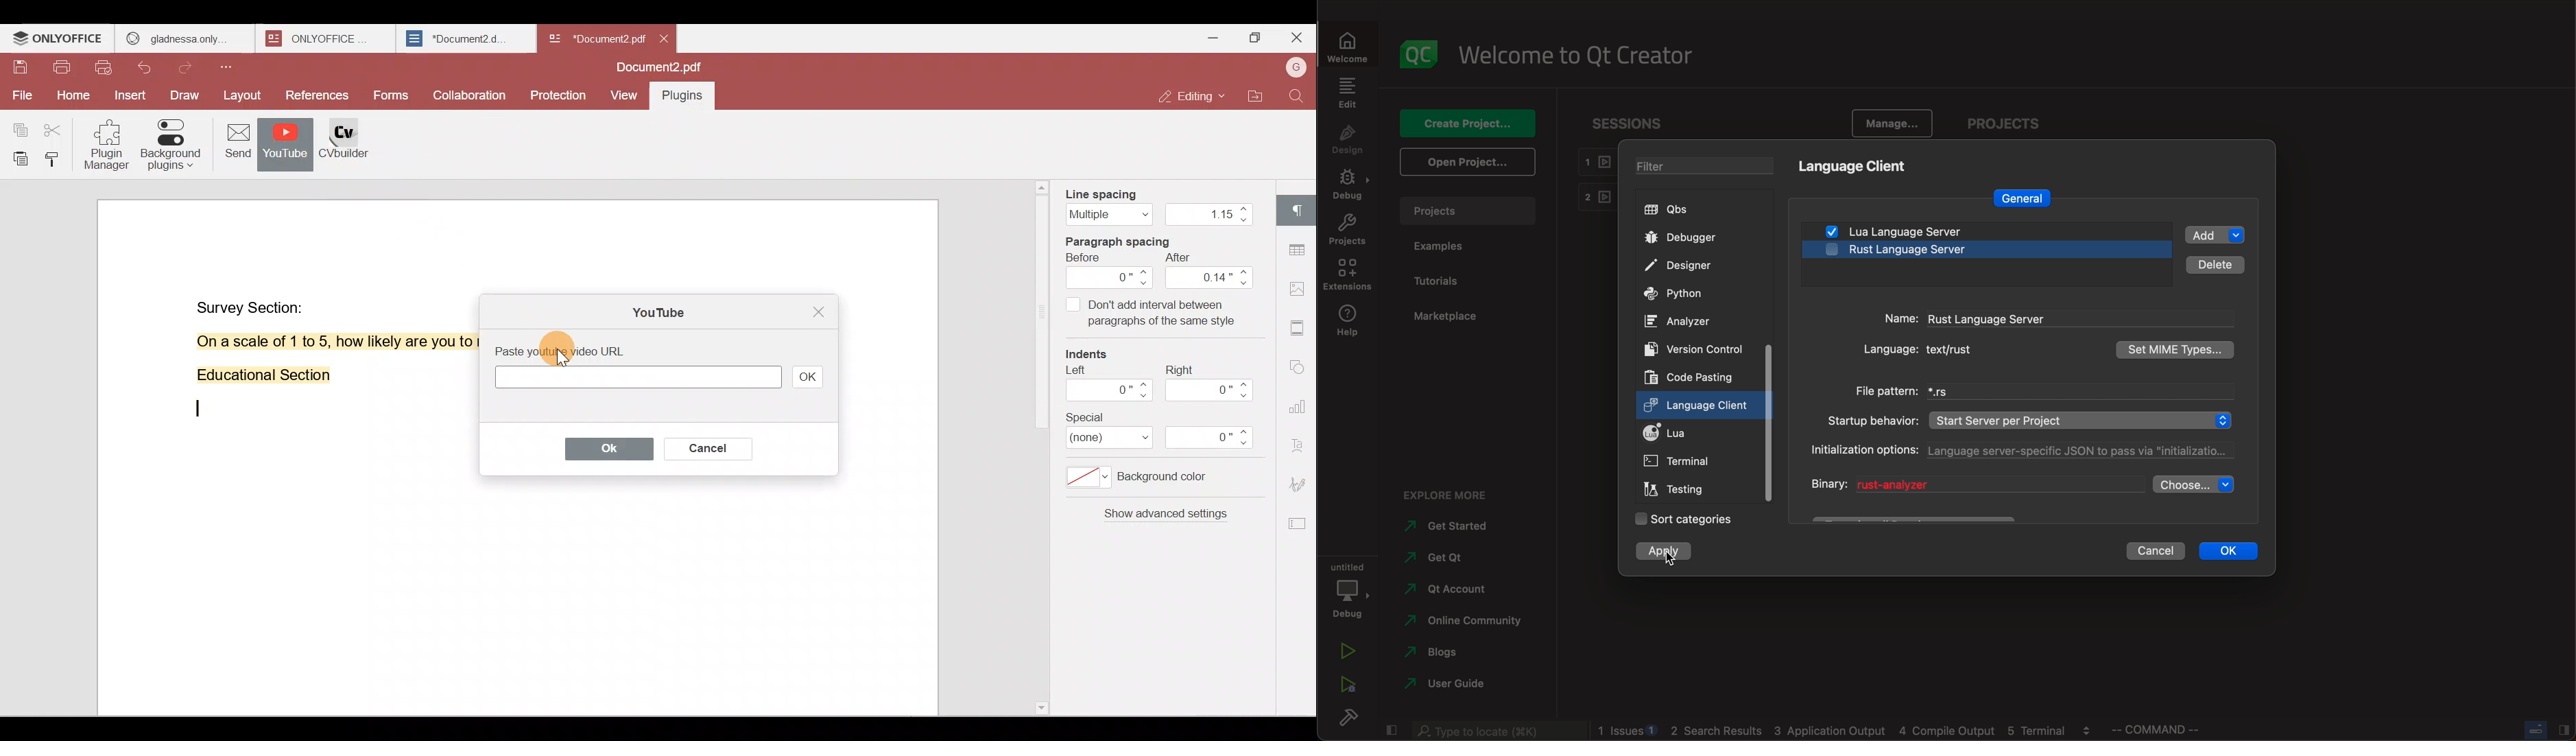  What do you see at coordinates (561, 91) in the screenshot?
I see `Protection` at bounding box center [561, 91].